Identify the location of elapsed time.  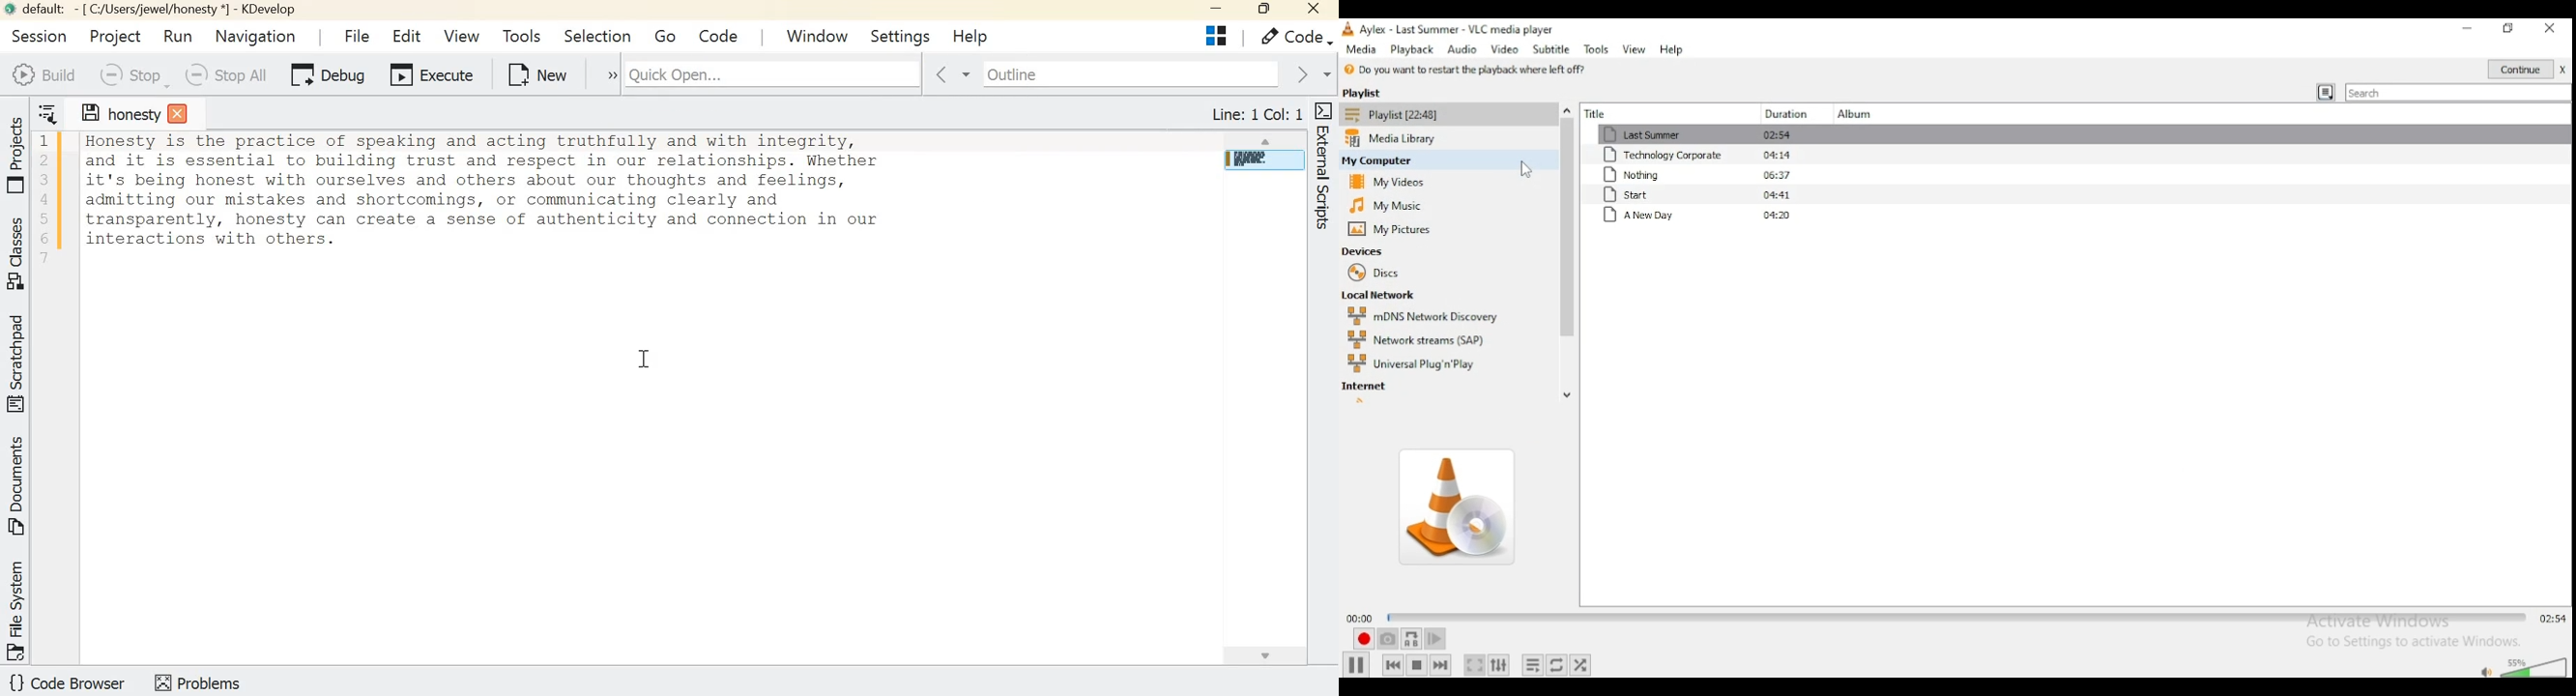
(1356, 619).